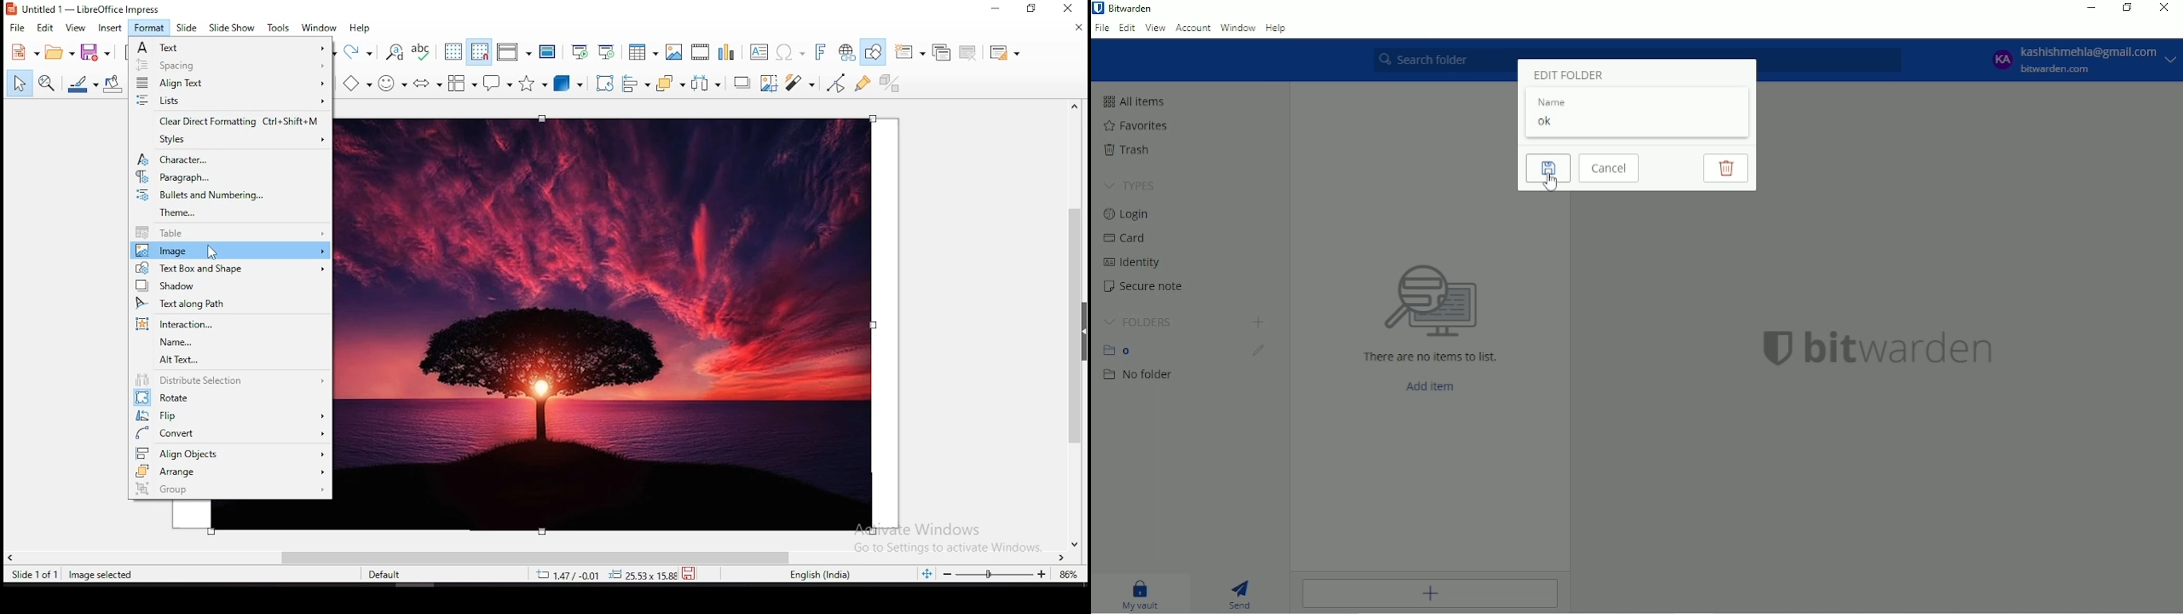 The width and height of the screenshot is (2184, 616). Describe the element at coordinates (759, 52) in the screenshot. I see `text box` at that location.